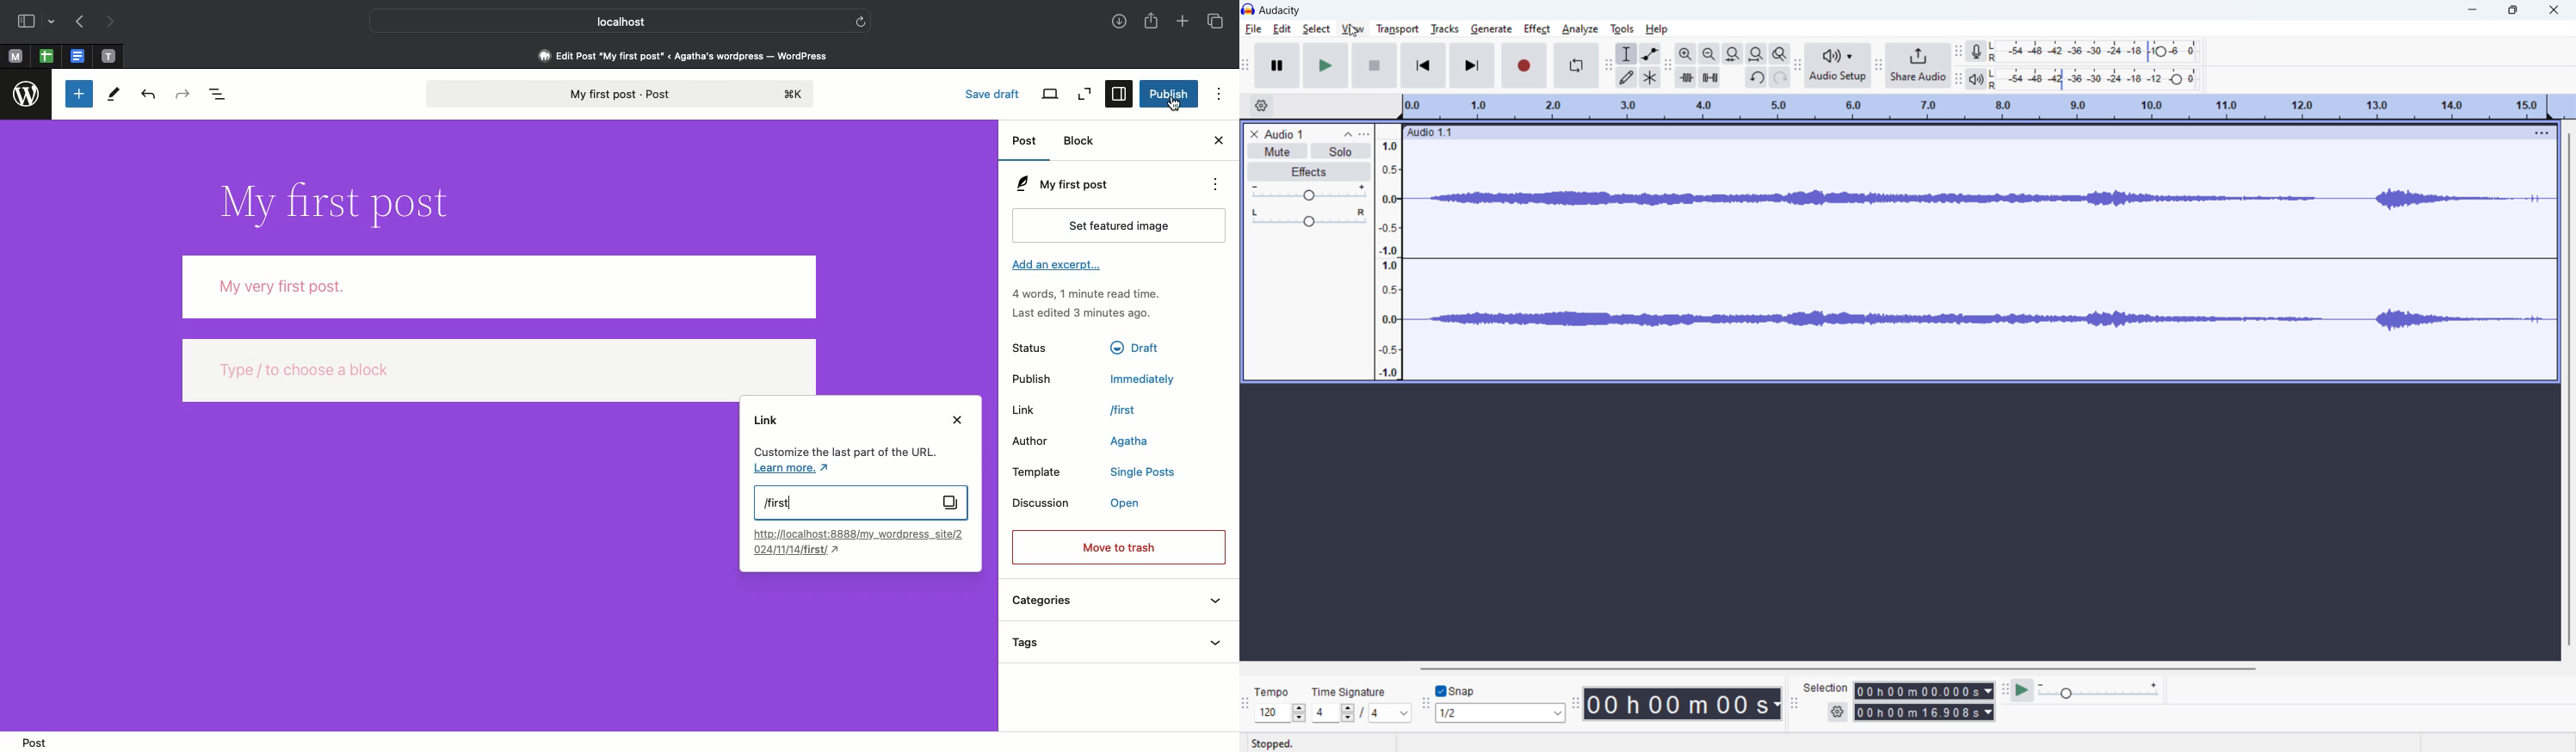  What do you see at coordinates (1365, 134) in the screenshot?
I see `view menu` at bounding box center [1365, 134].